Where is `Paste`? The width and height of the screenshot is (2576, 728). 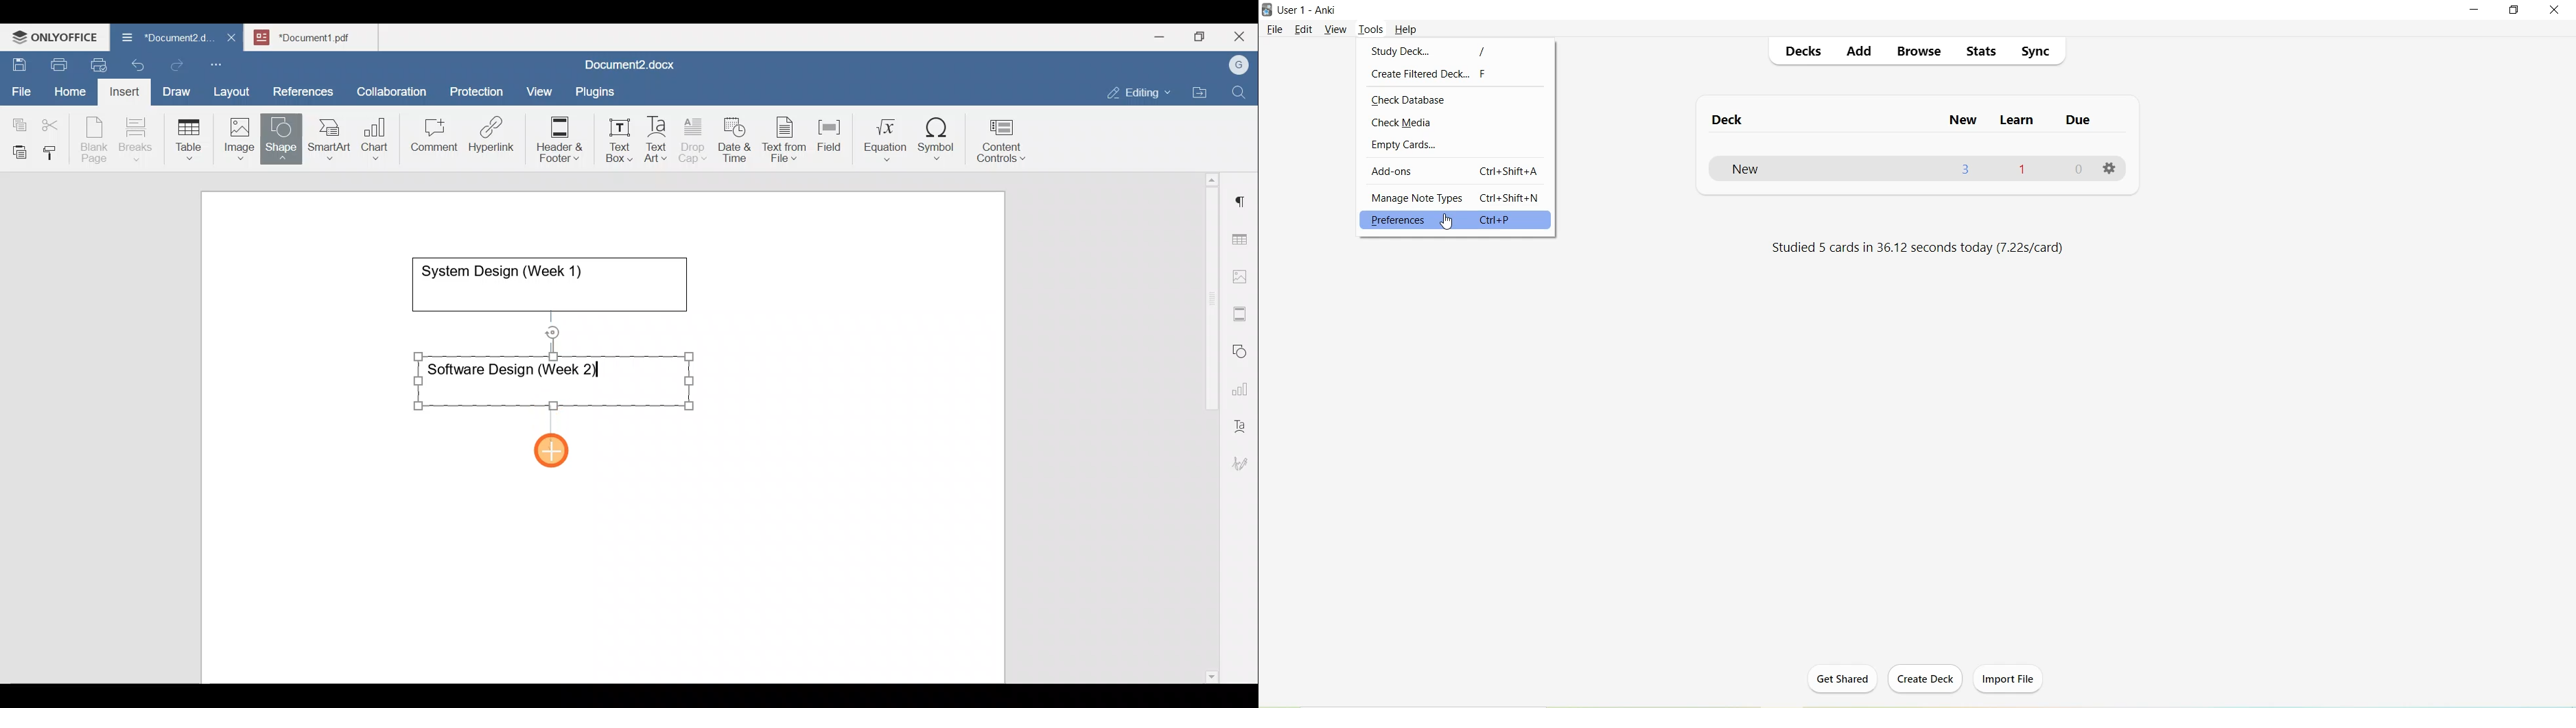
Paste is located at coordinates (16, 149).